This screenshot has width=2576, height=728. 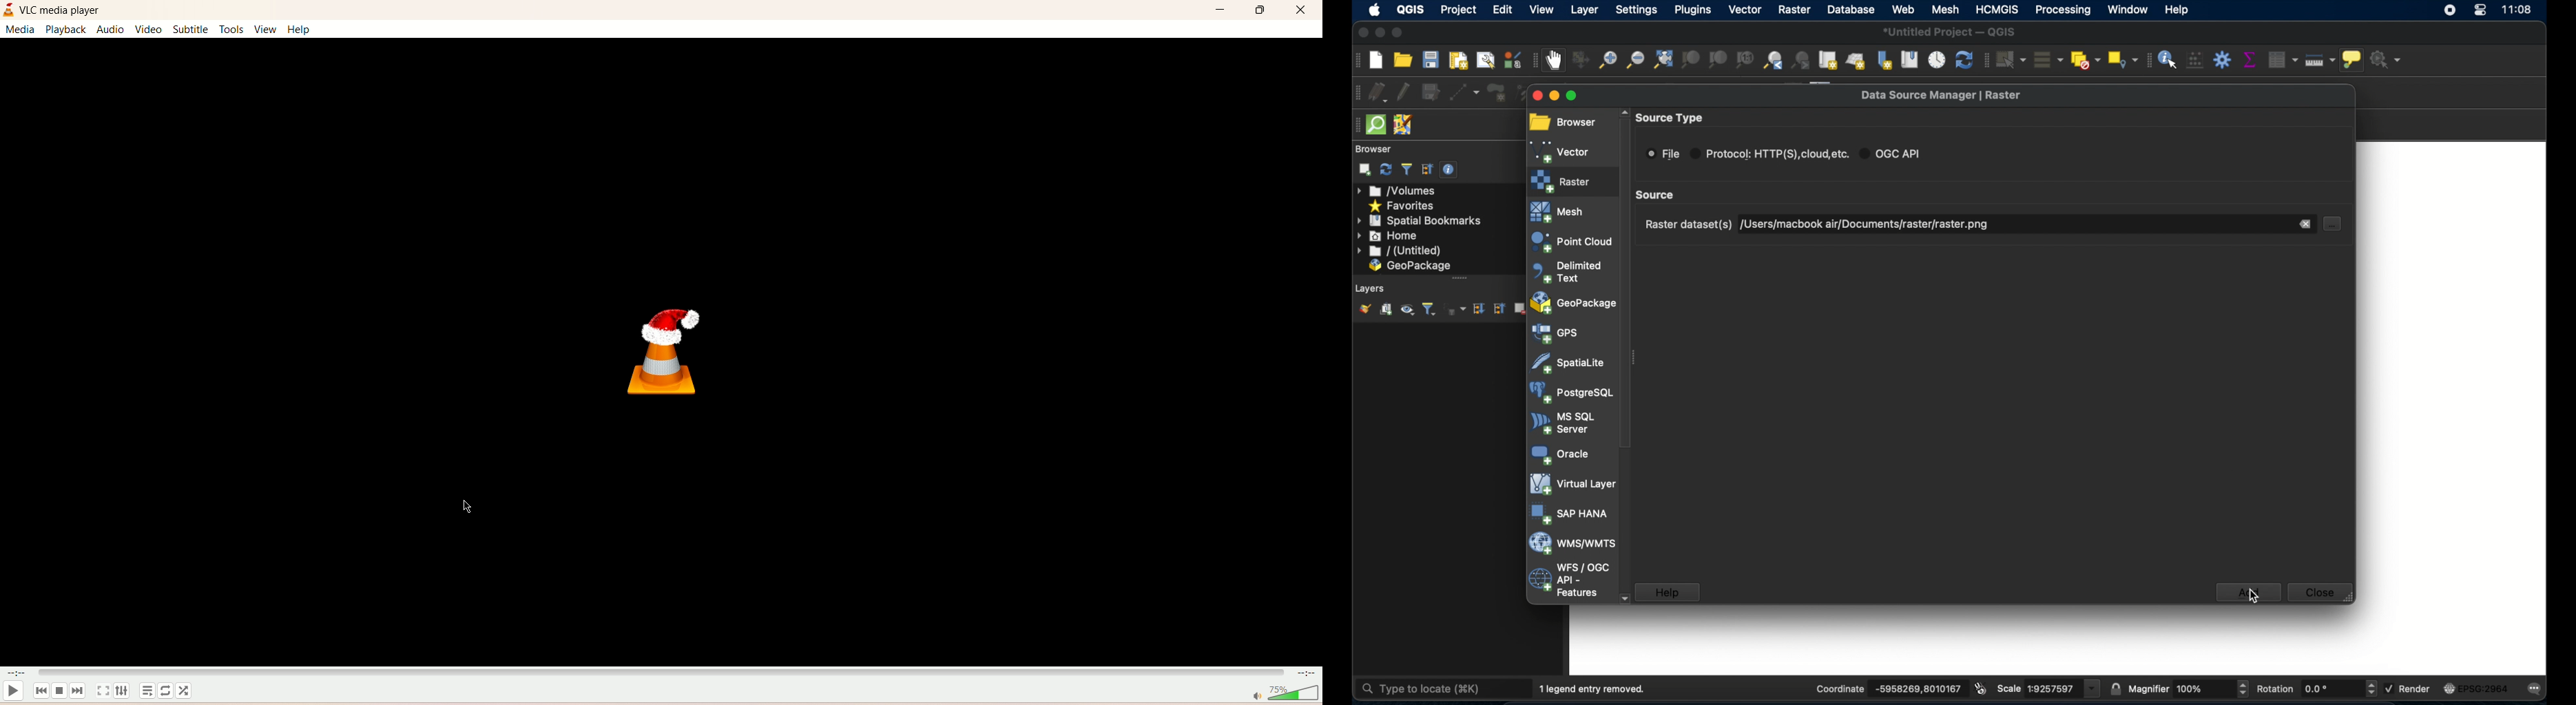 I want to click on drag handle, so click(x=1460, y=277).